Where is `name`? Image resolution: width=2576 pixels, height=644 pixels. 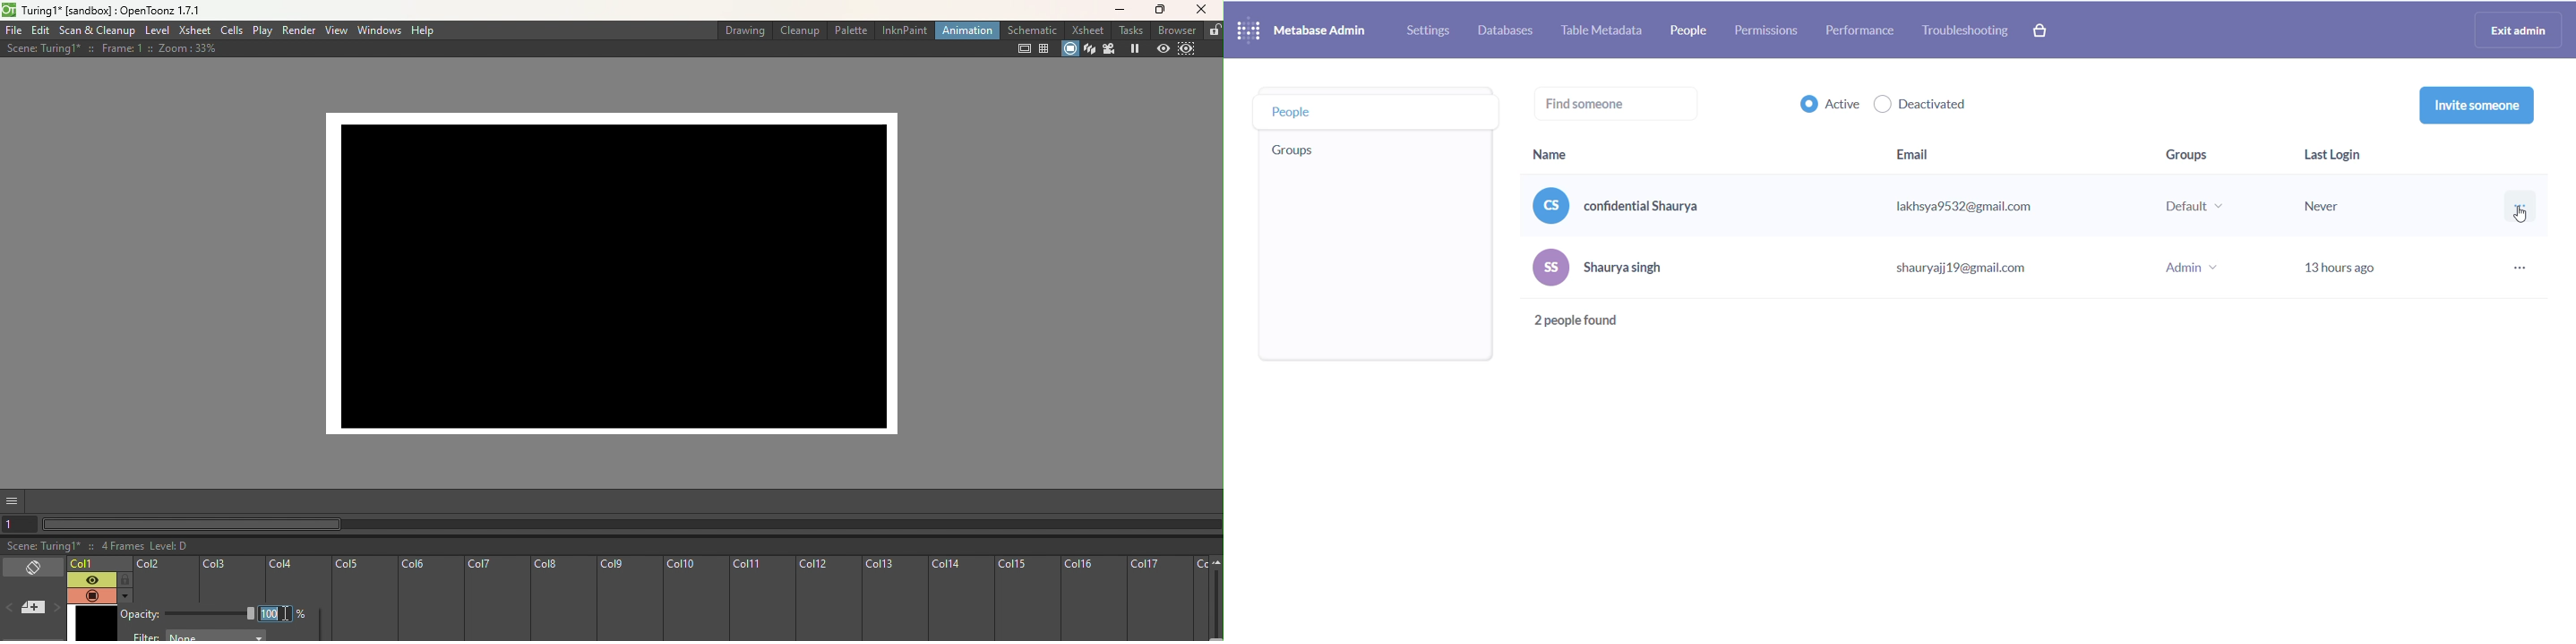
name is located at coordinates (1619, 273).